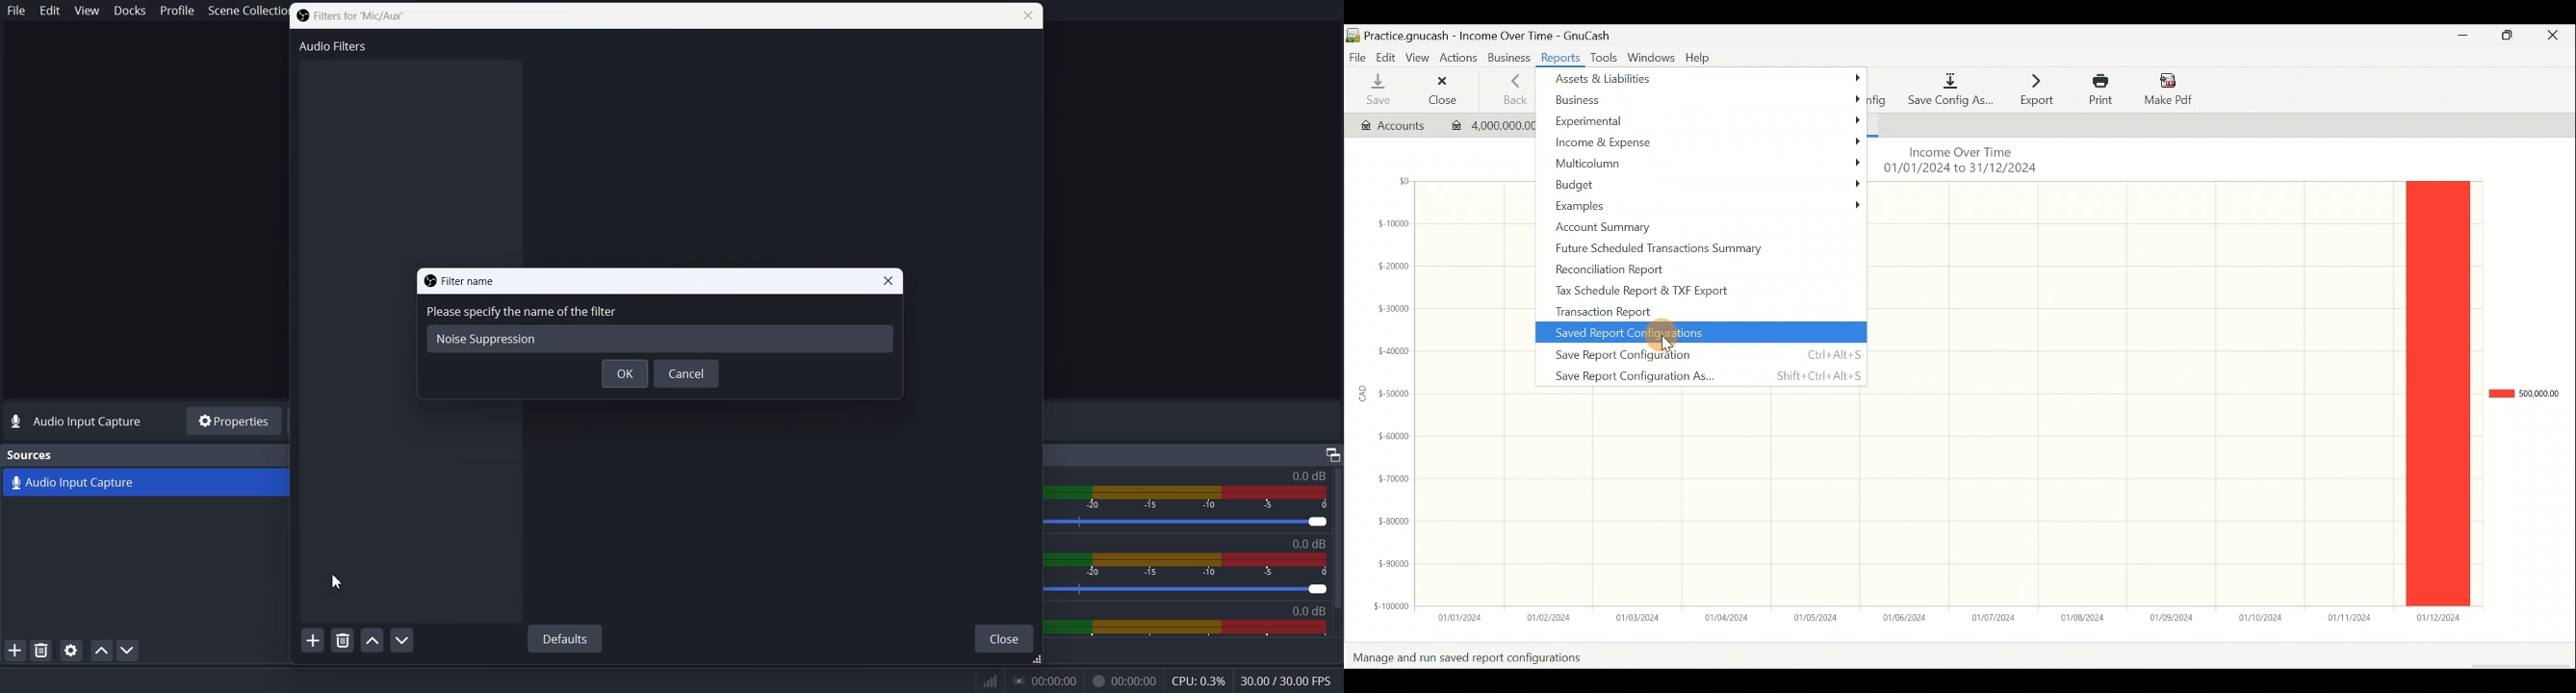  I want to click on Business, so click(1707, 101).